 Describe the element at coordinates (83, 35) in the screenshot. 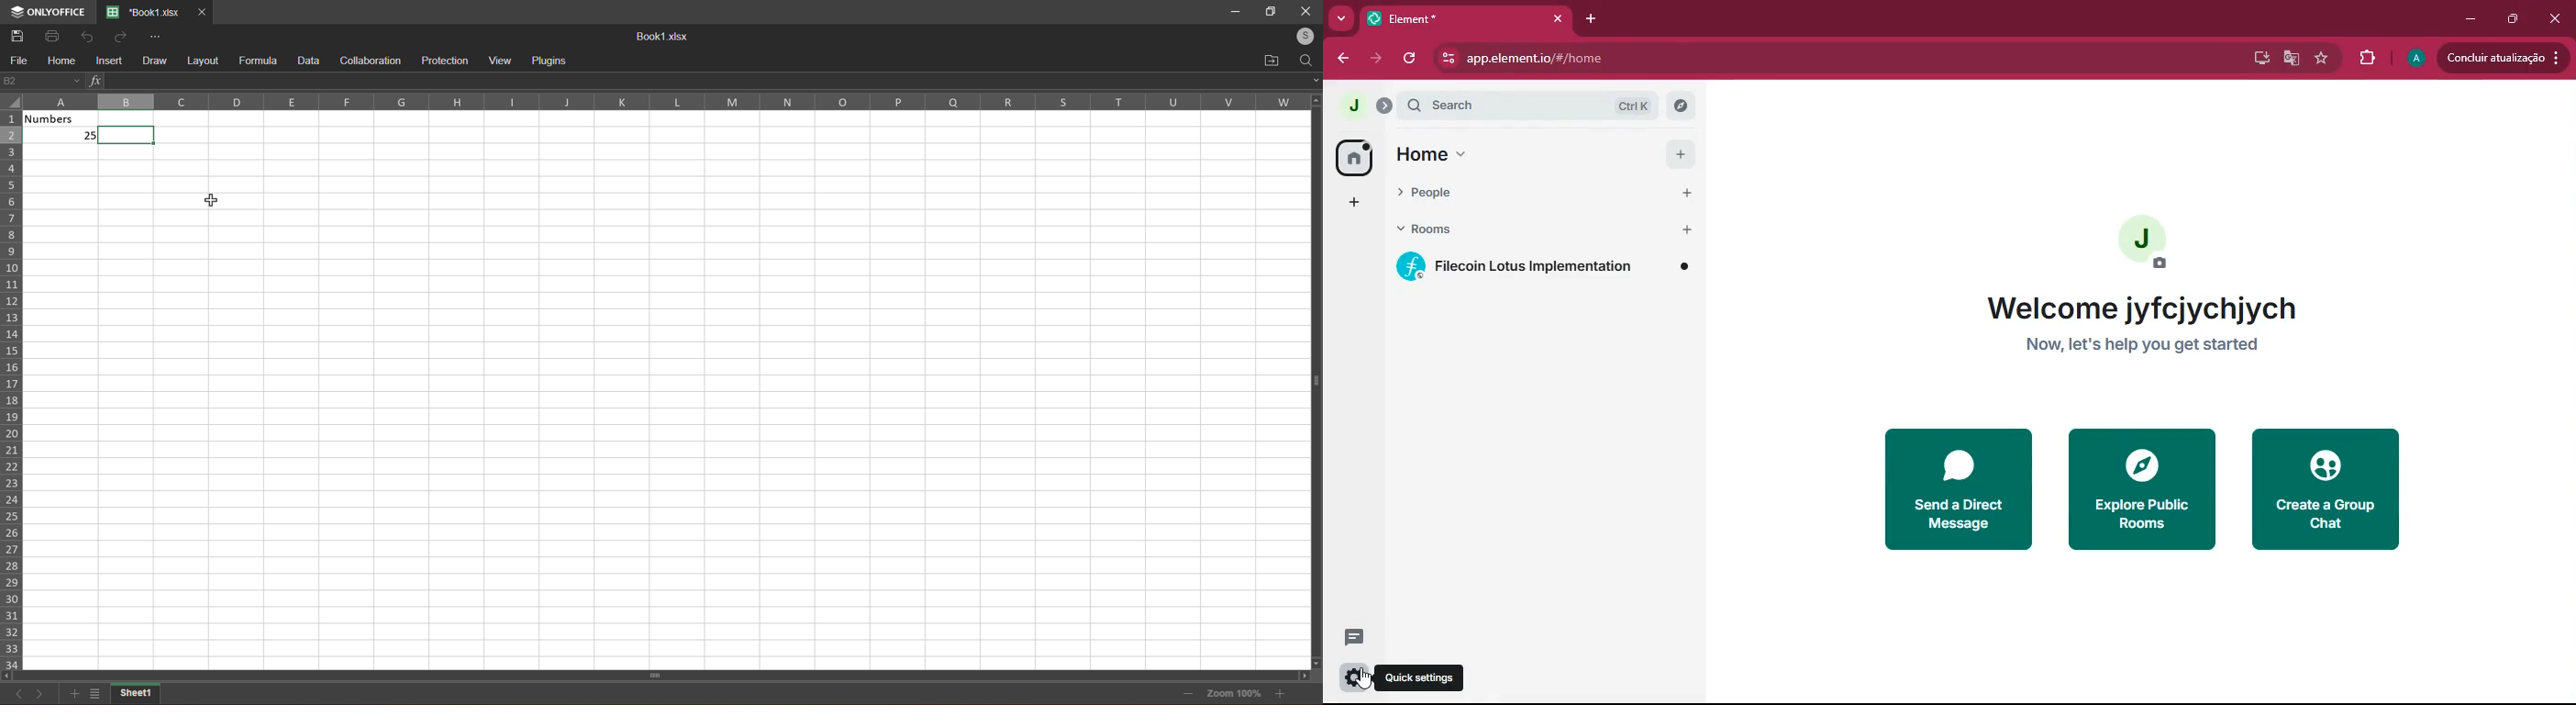

I see `undo` at that location.